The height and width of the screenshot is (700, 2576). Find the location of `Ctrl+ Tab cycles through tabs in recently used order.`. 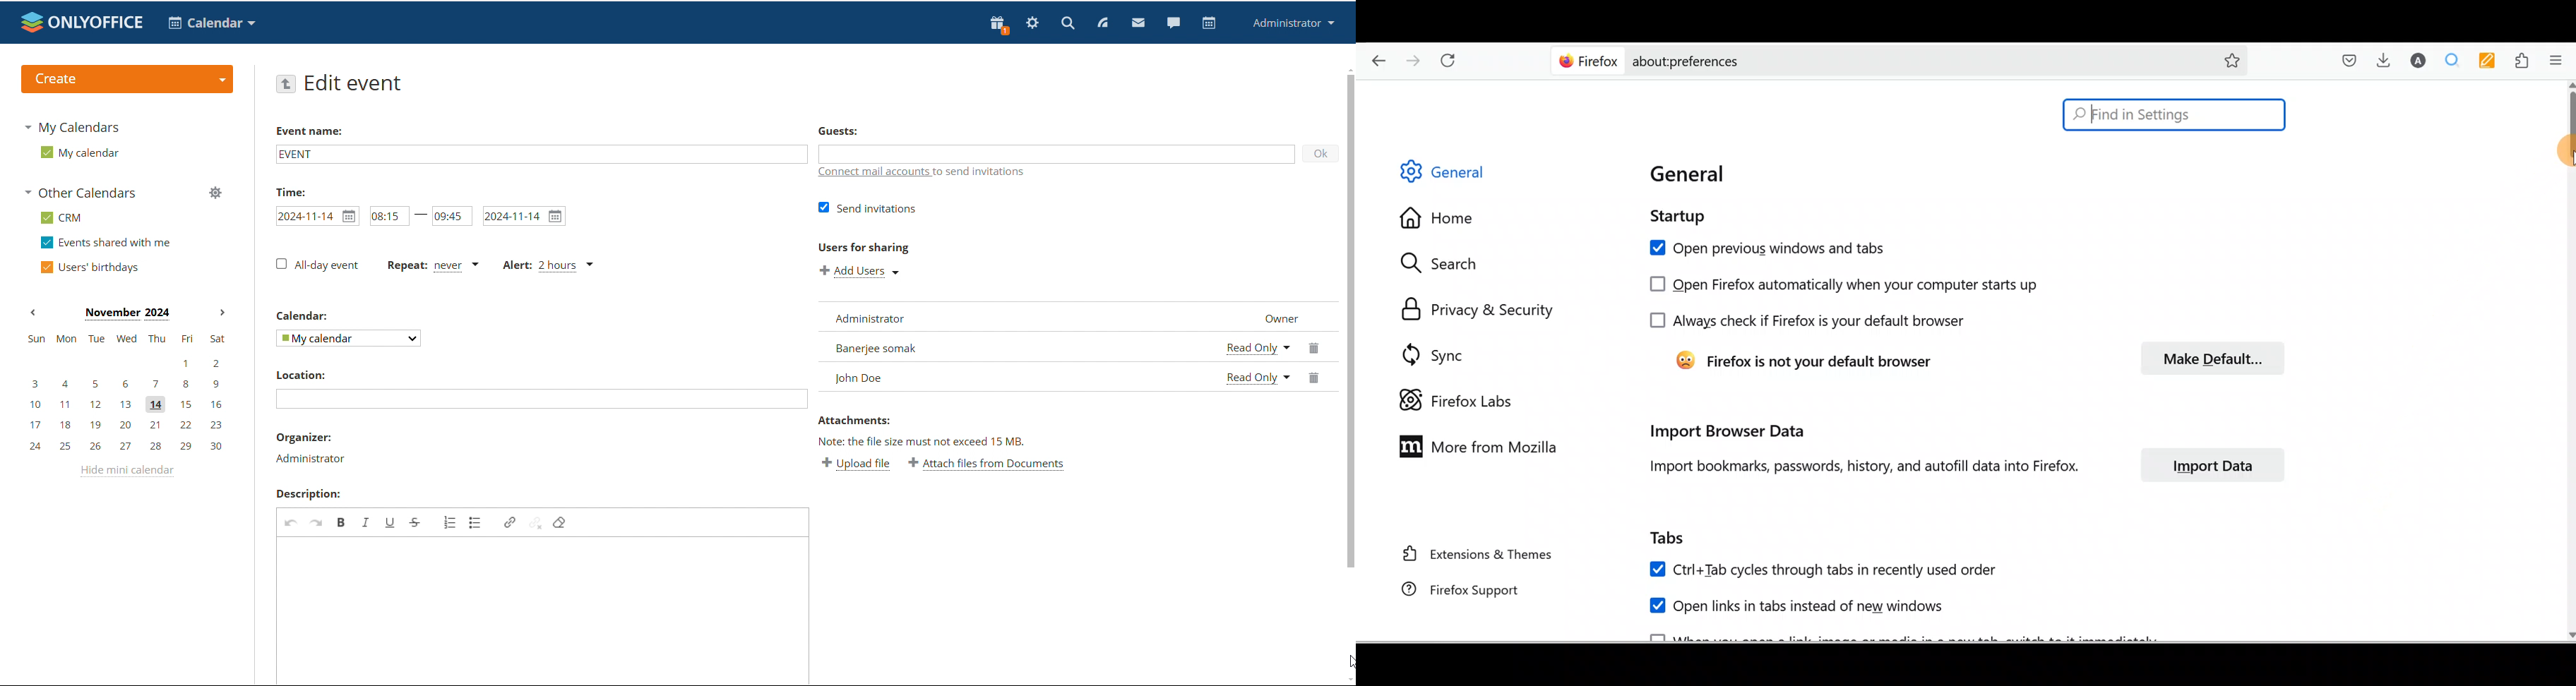

Ctrl+ Tab cycles through tabs in recently used order. is located at coordinates (1819, 570).